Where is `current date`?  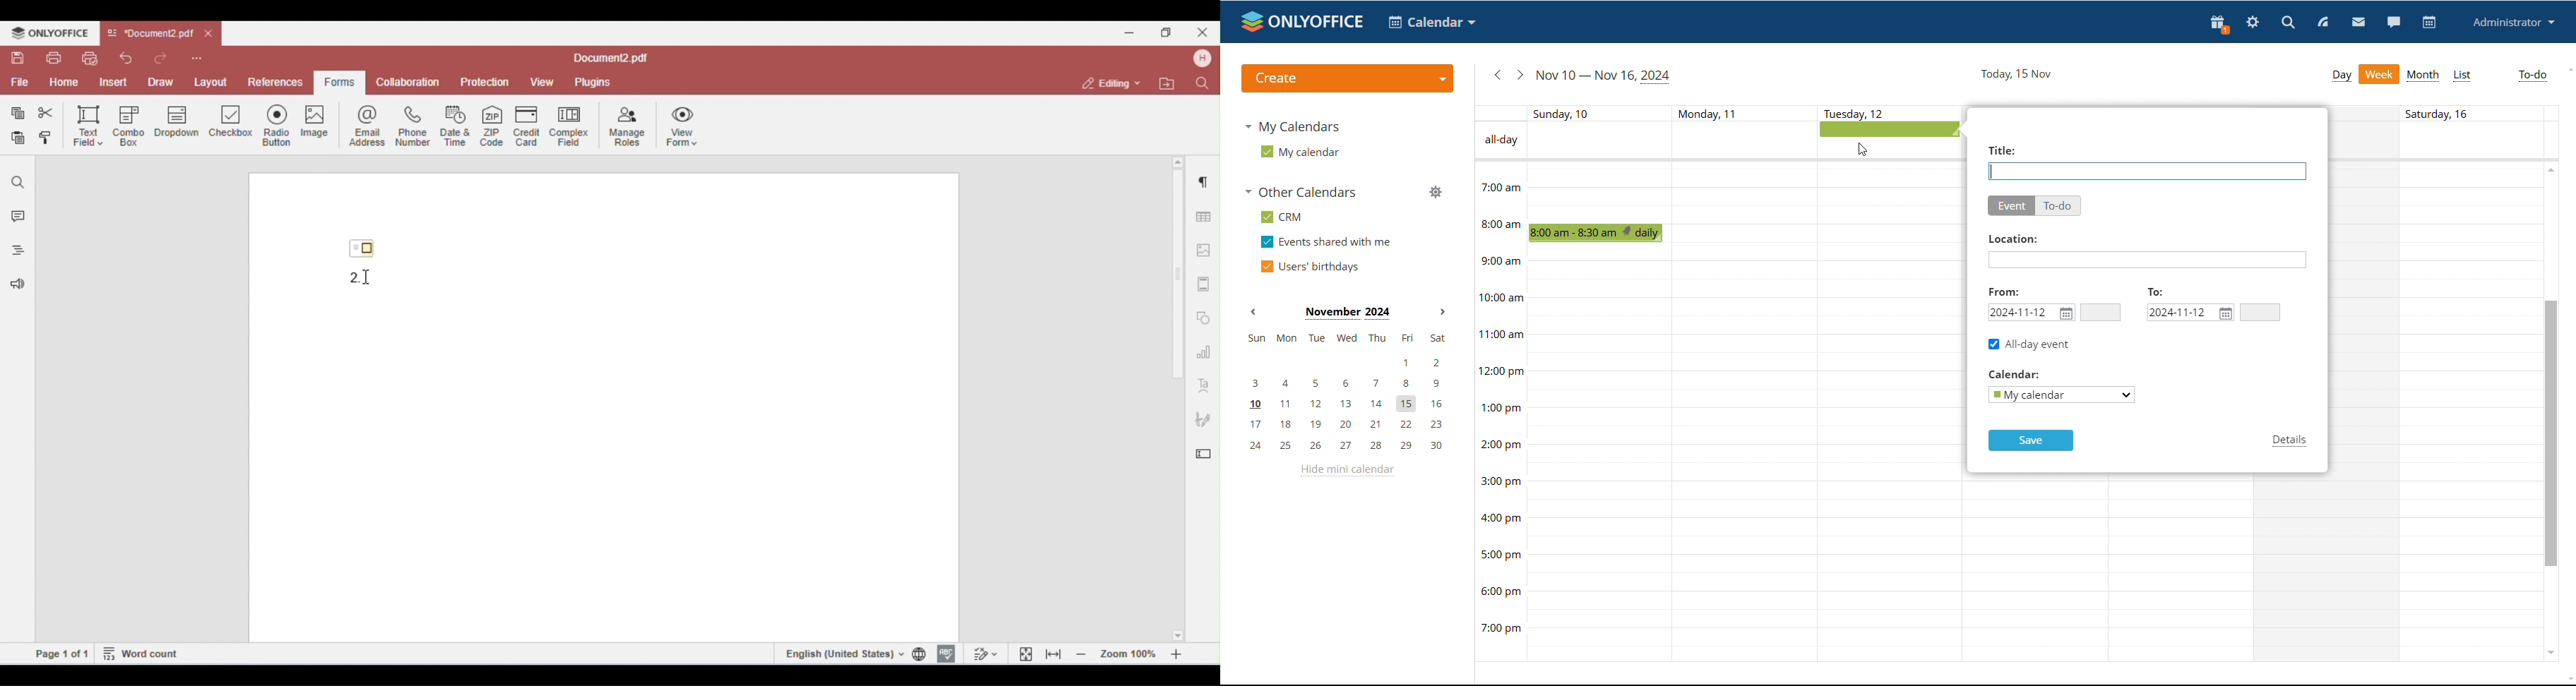
current date is located at coordinates (2015, 73).